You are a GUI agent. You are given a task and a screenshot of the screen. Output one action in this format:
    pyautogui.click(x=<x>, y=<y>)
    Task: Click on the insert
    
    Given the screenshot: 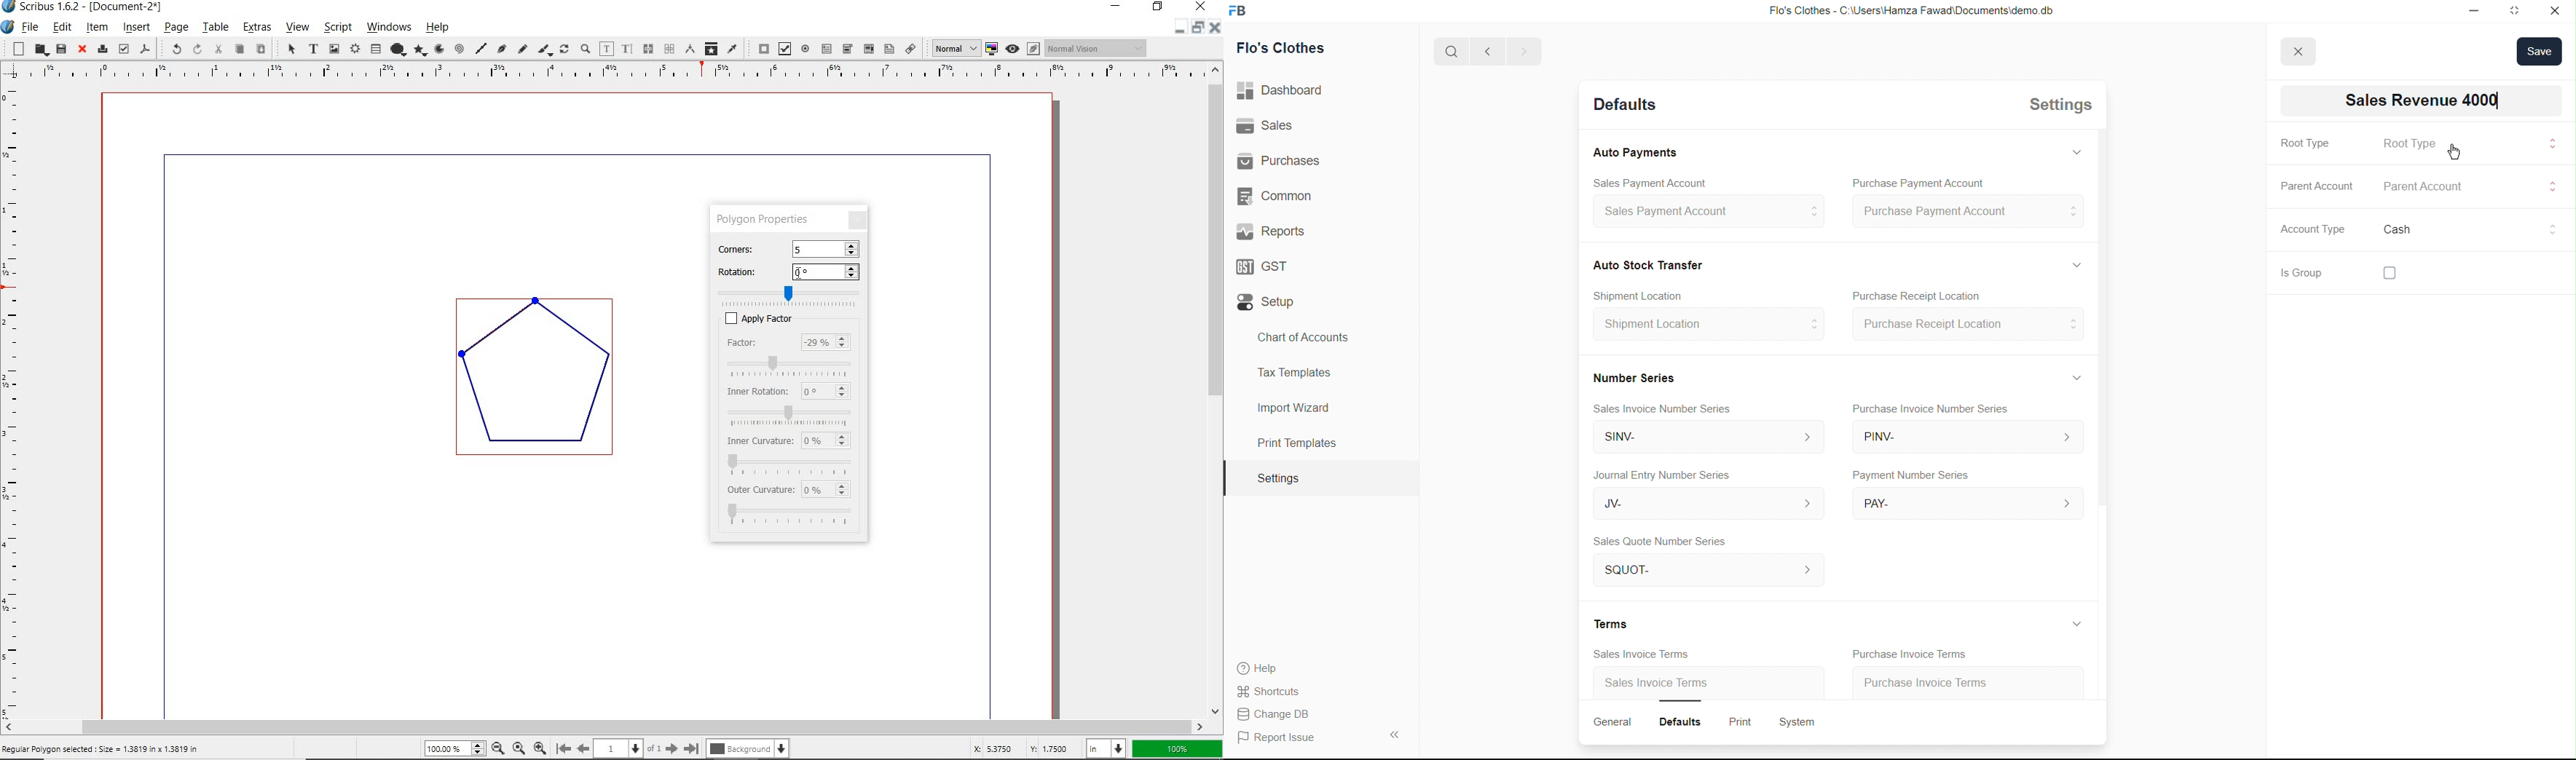 What is the action you would take?
    pyautogui.click(x=135, y=27)
    